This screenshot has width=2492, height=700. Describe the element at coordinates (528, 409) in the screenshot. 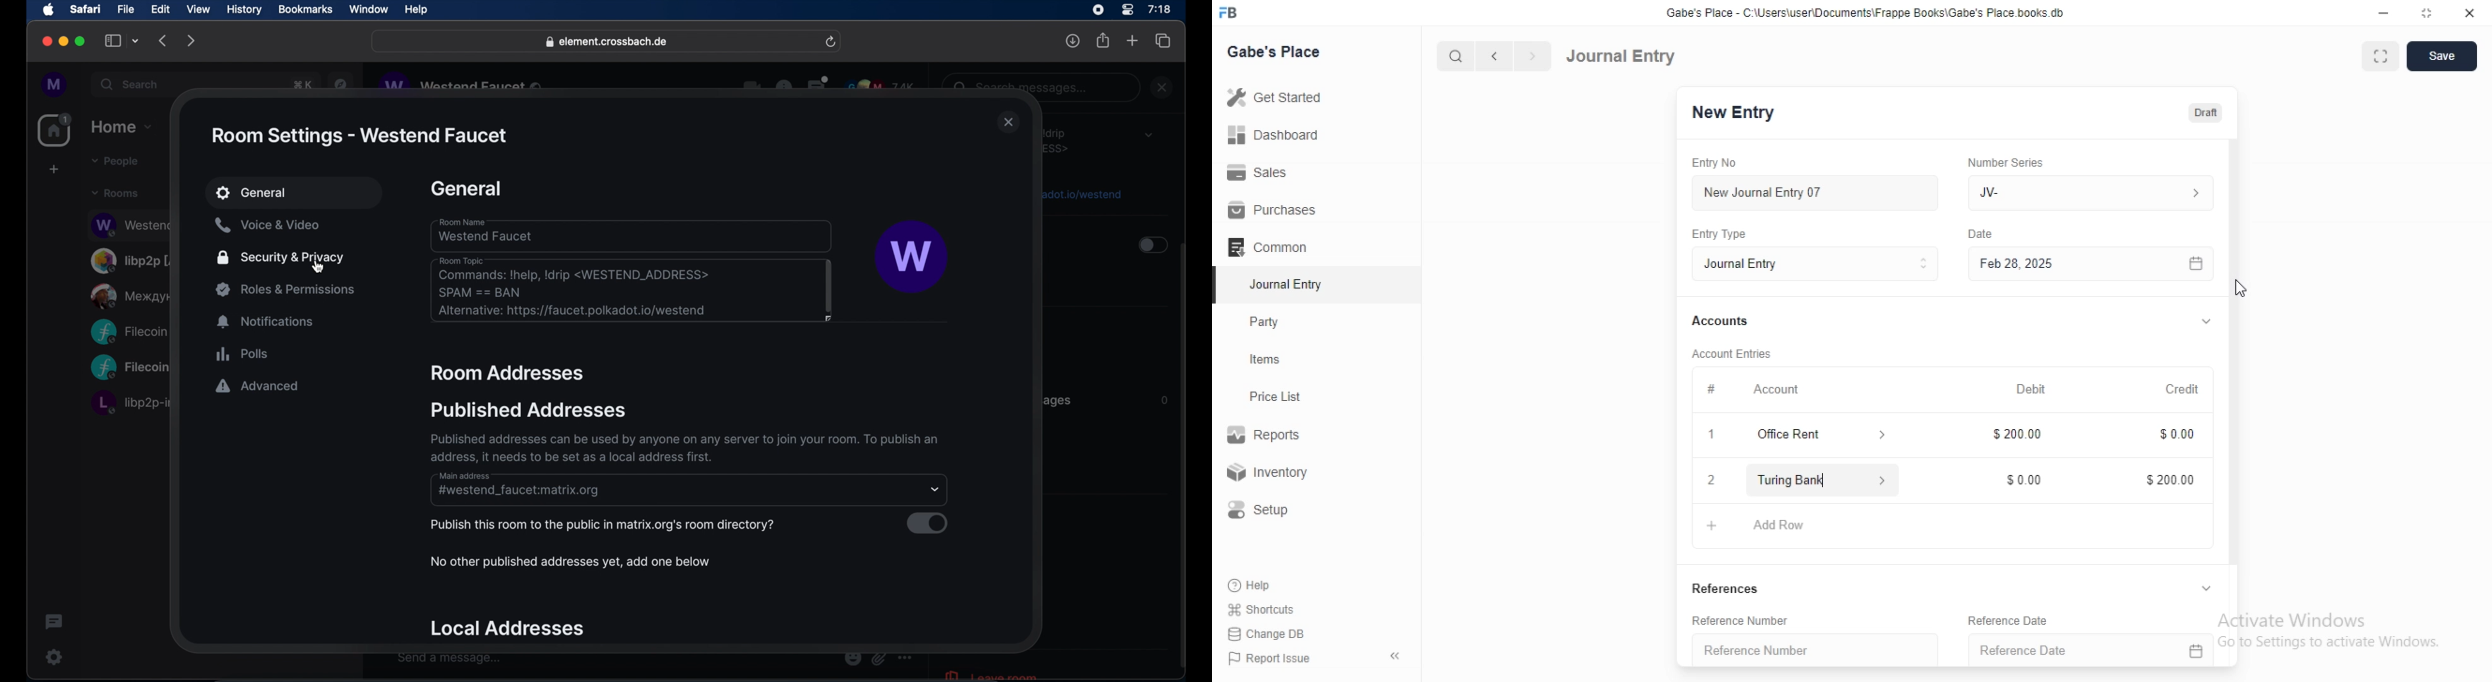

I see `published addresses` at that location.